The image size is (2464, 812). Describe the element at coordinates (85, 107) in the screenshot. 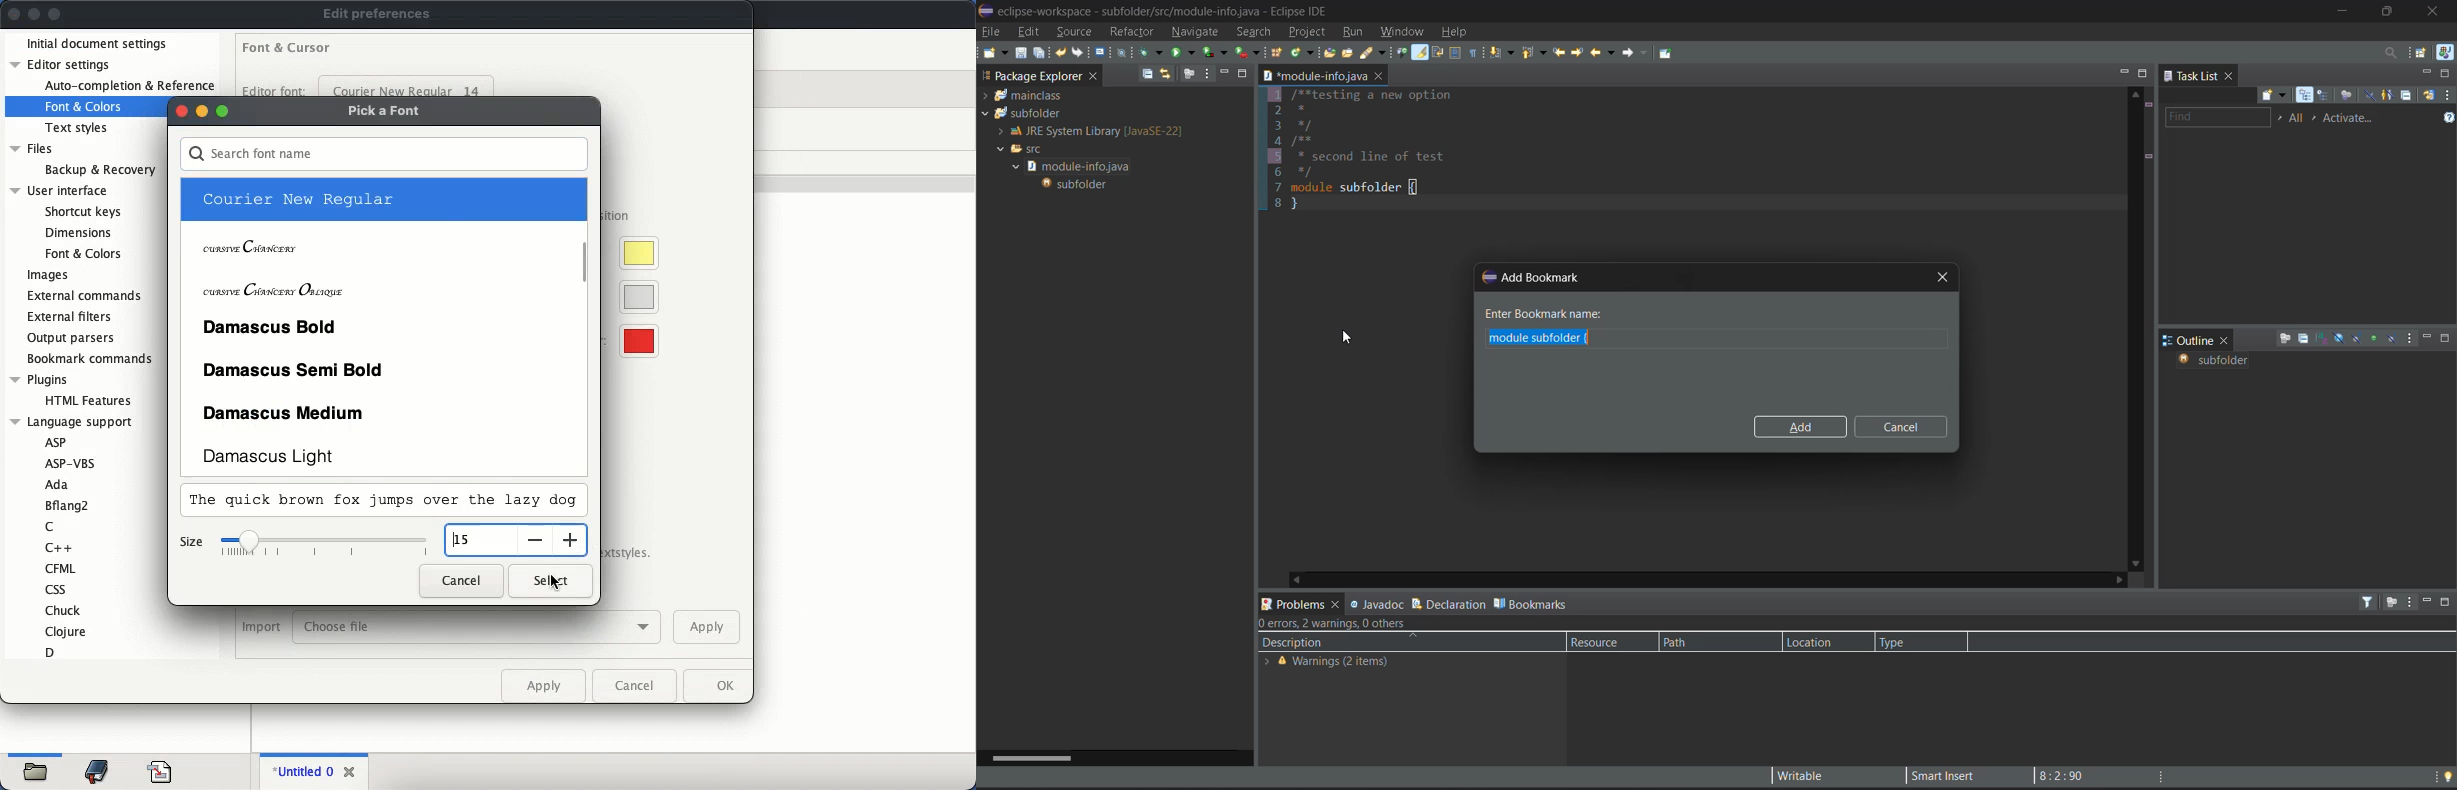

I see `font and colors` at that location.